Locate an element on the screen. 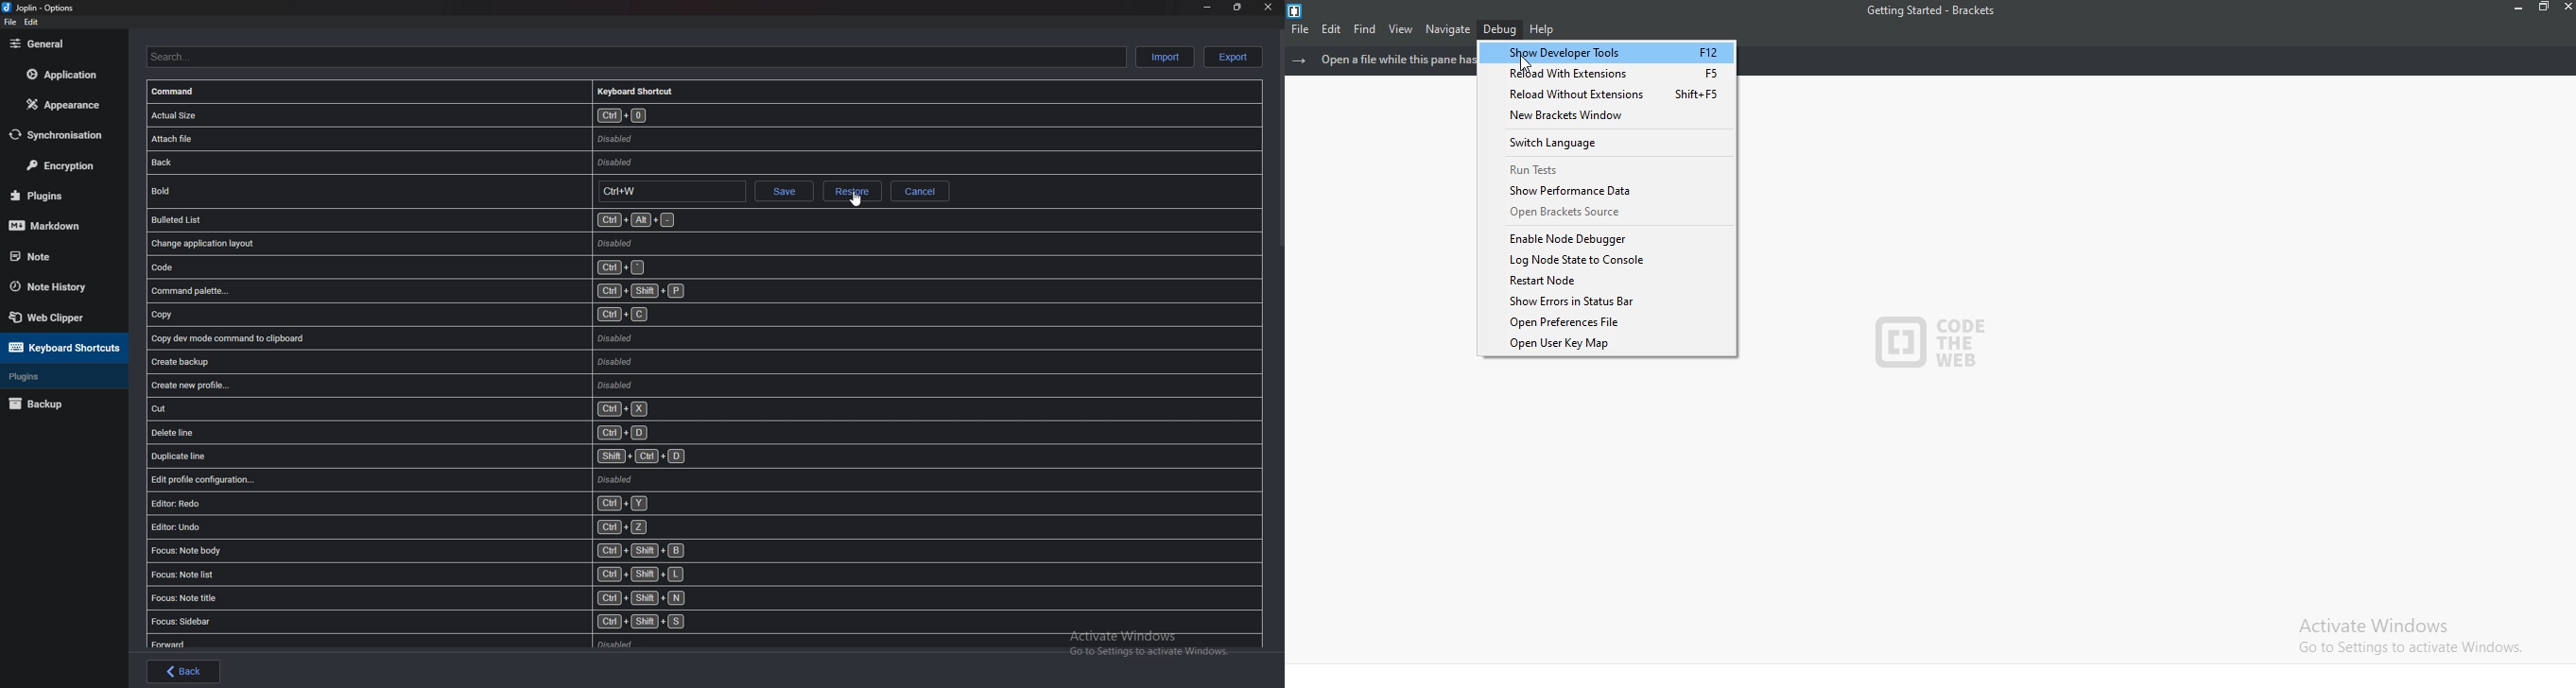  Appearance is located at coordinates (64, 104).